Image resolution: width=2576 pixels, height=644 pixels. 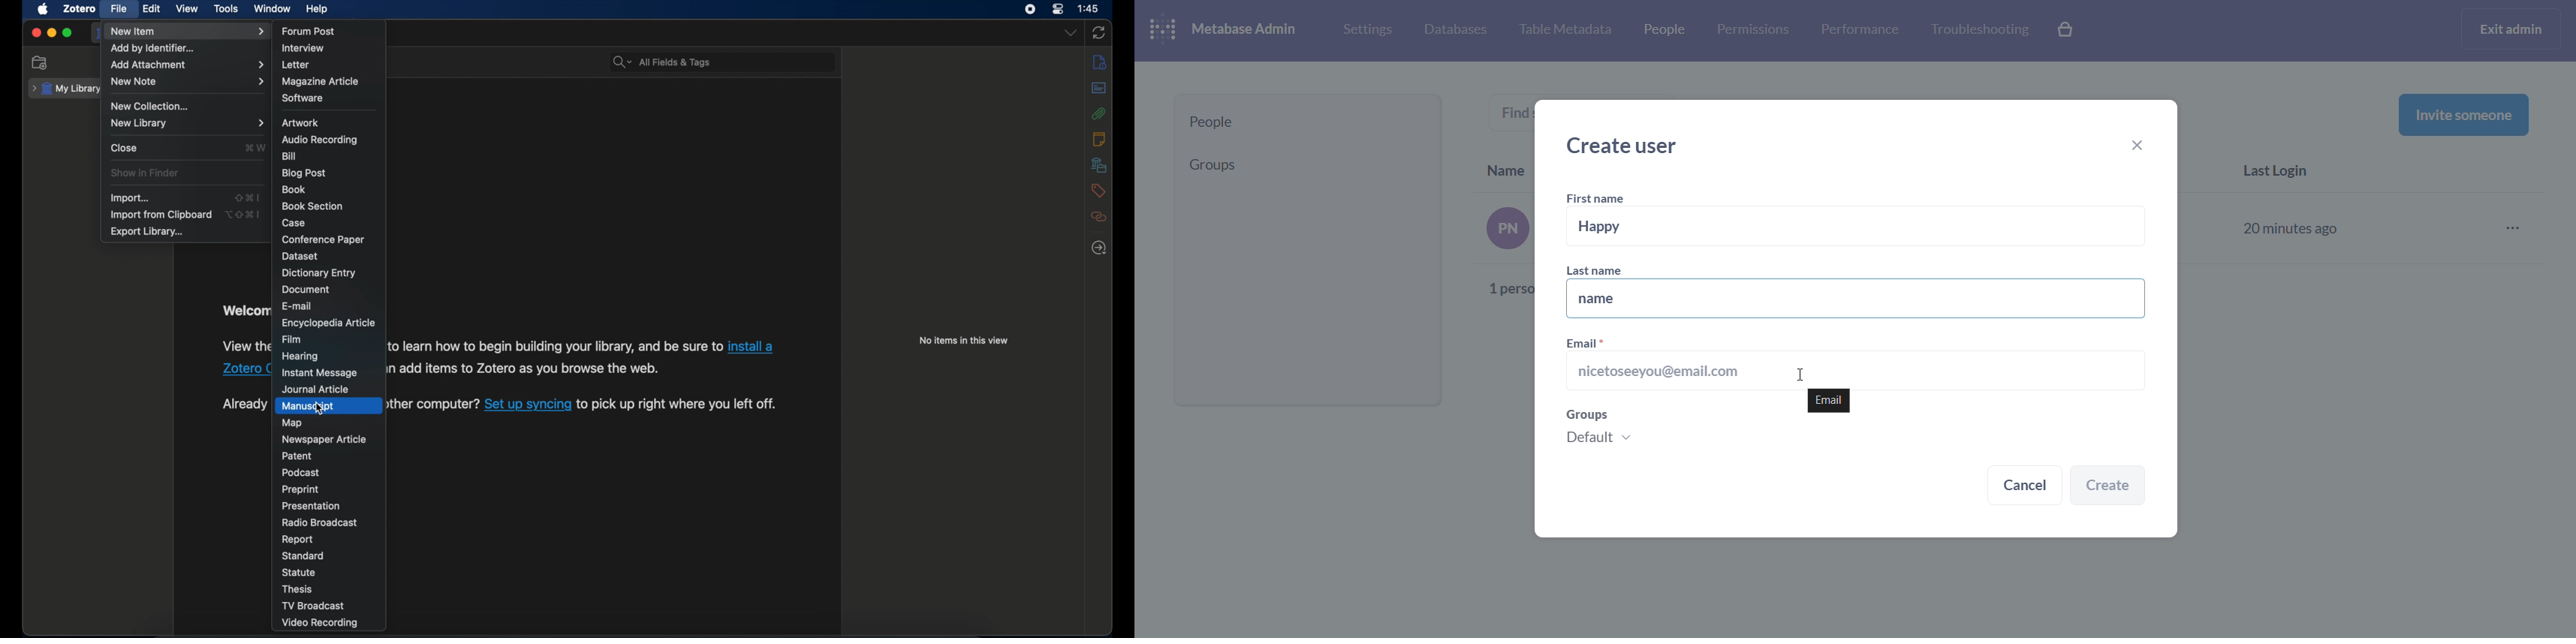 What do you see at coordinates (294, 223) in the screenshot?
I see `case` at bounding box center [294, 223].